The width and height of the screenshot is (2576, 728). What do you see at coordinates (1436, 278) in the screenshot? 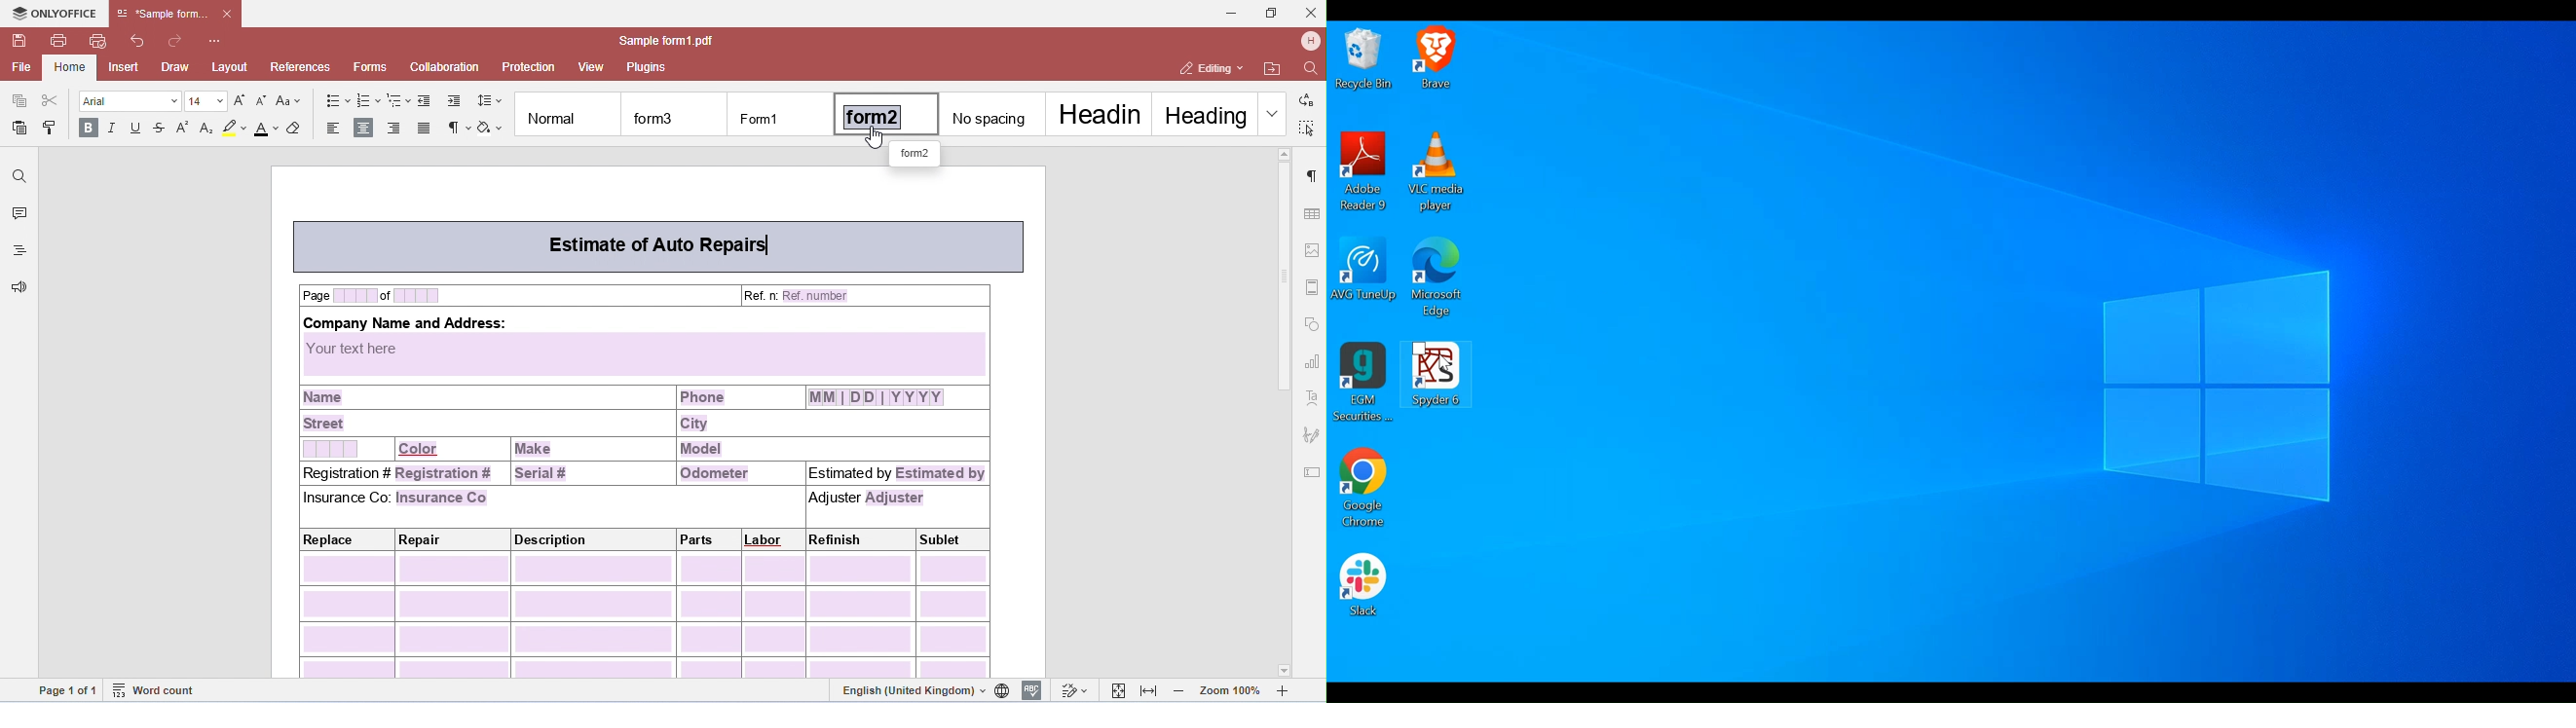
I see `Microsoft Edge Desktop Icon` at bounding box center [1436, 278].